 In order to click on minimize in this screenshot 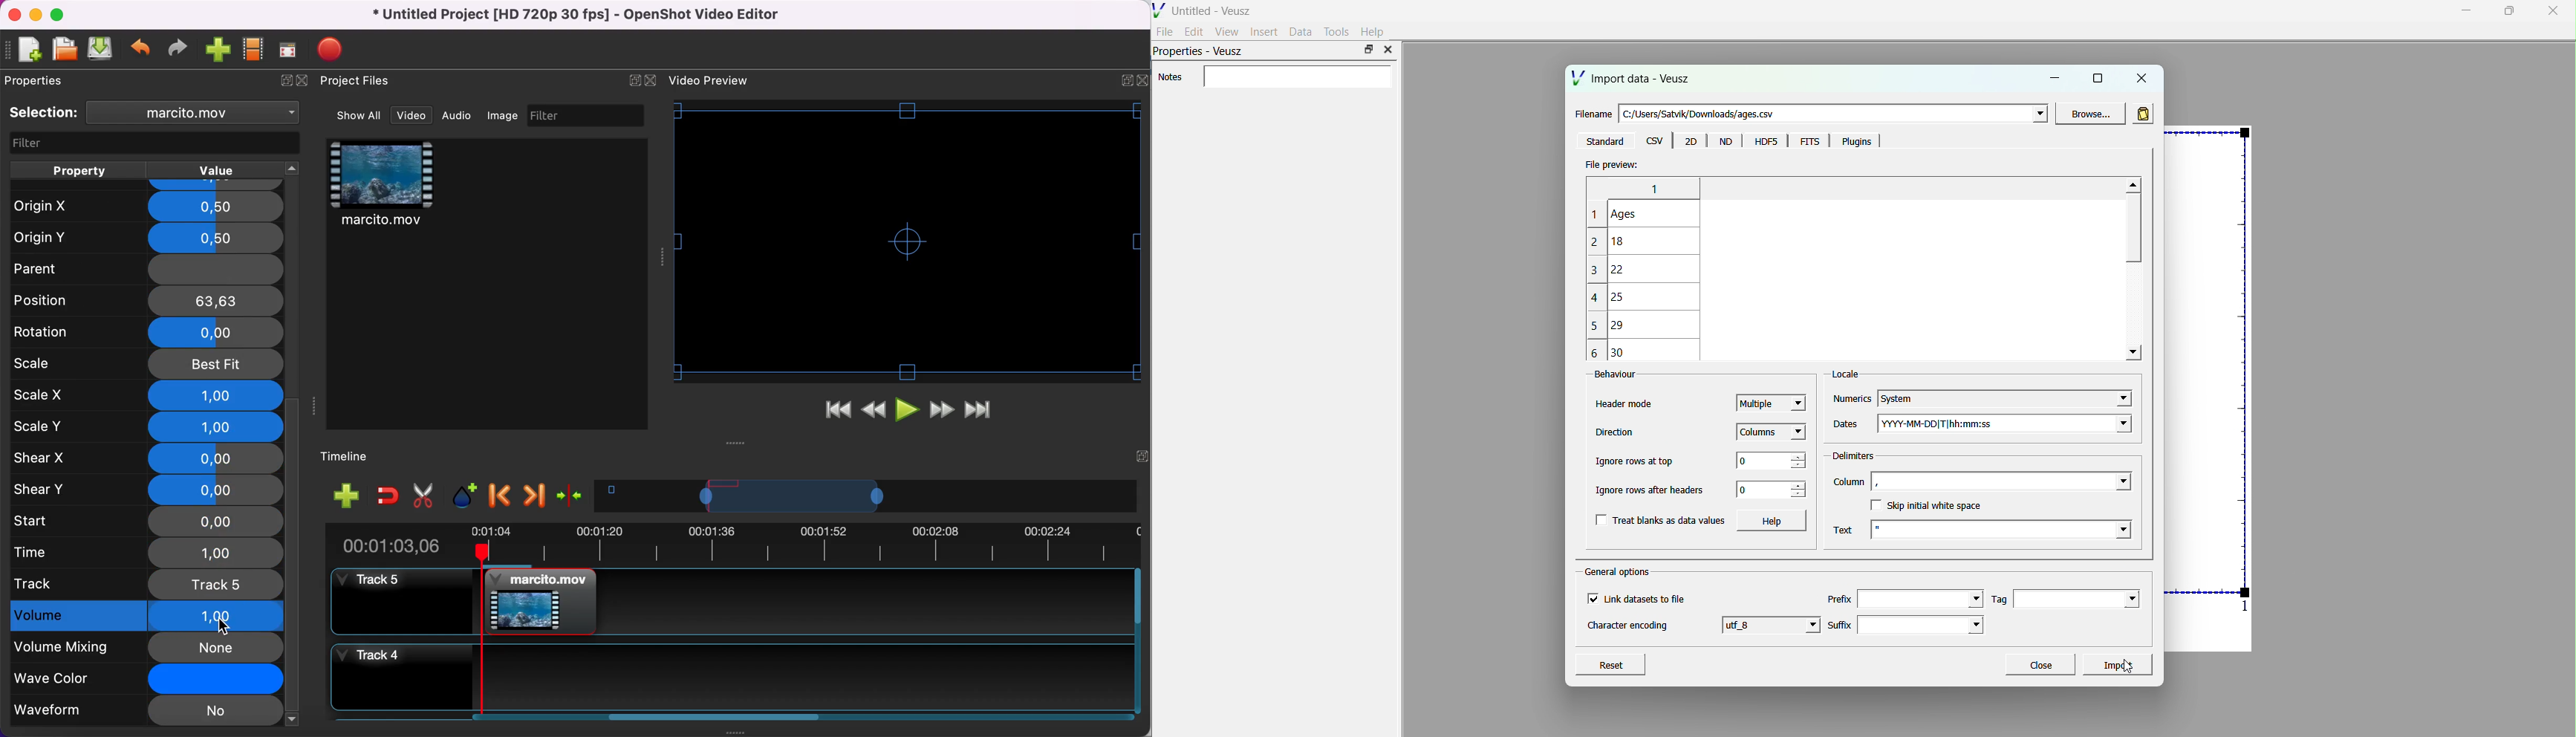, I will do `click(35, 14)`.